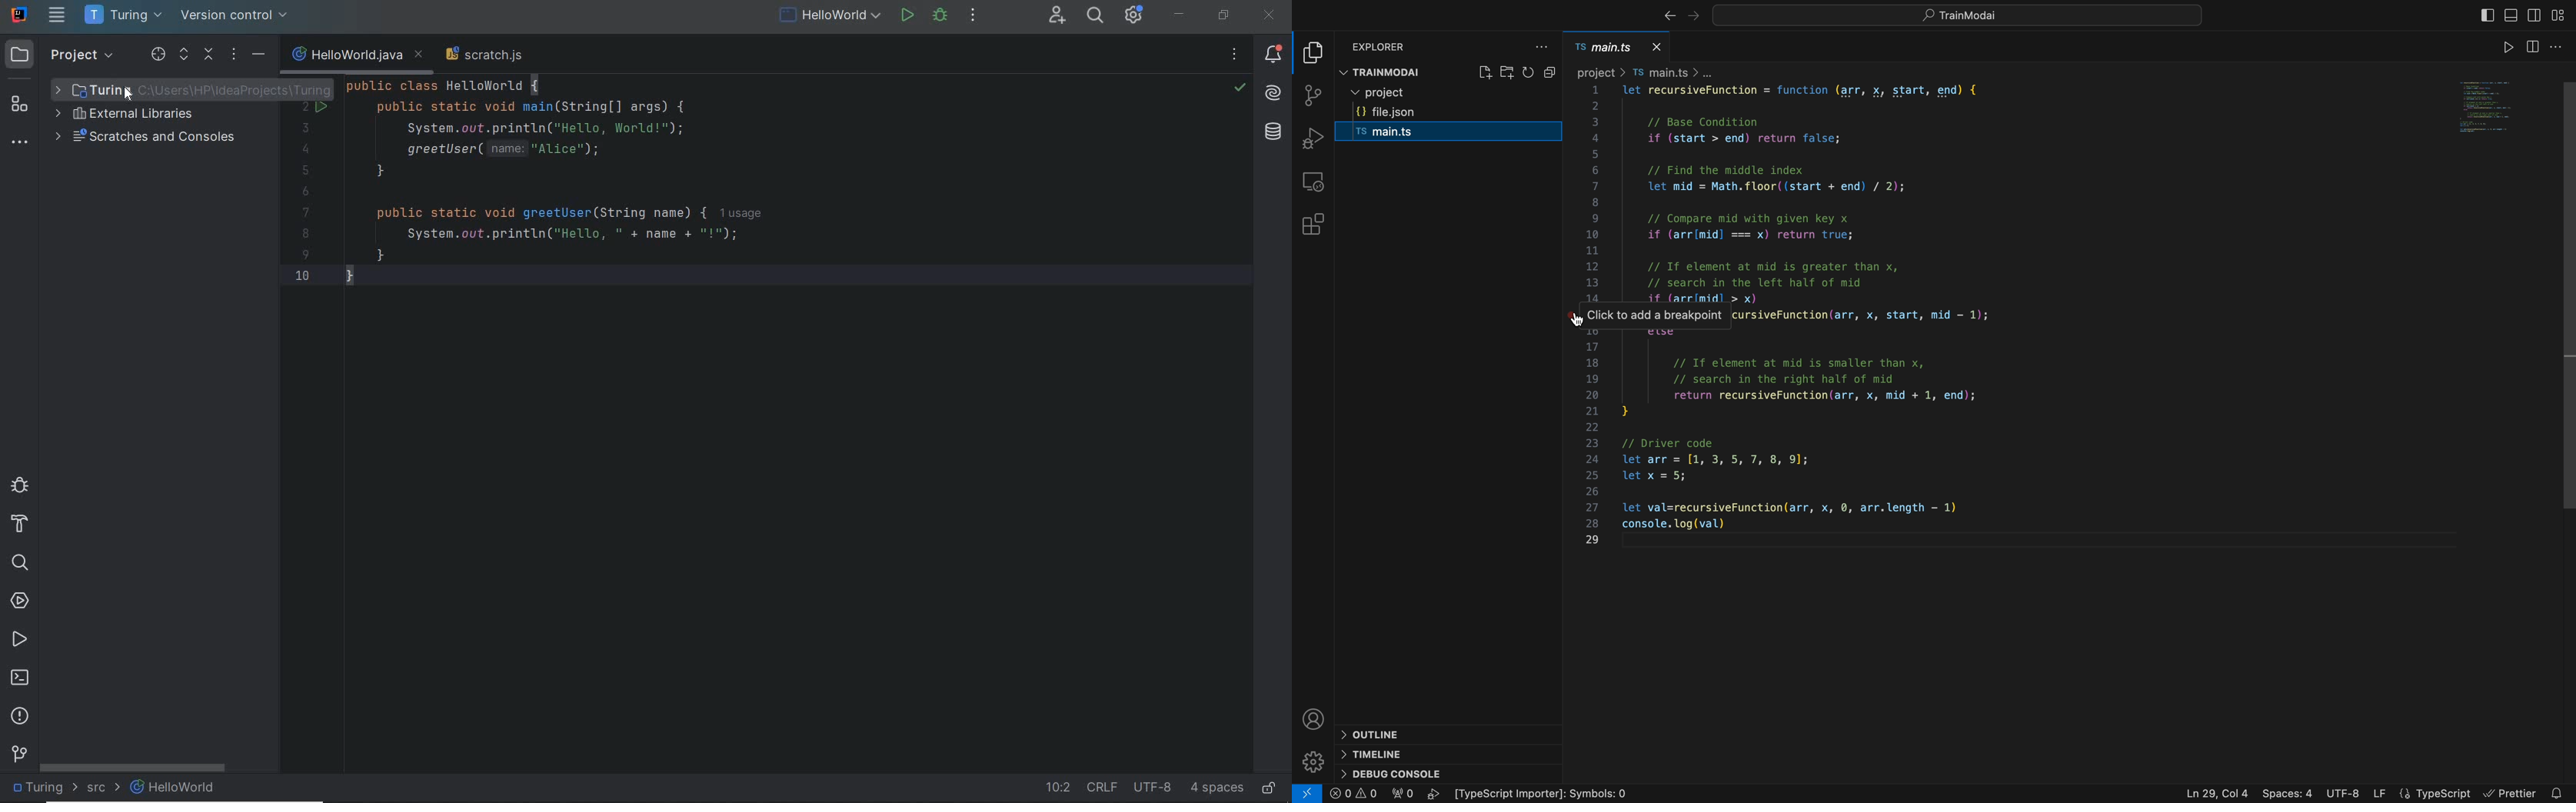  I want to click on terminal, so click(20, 678).